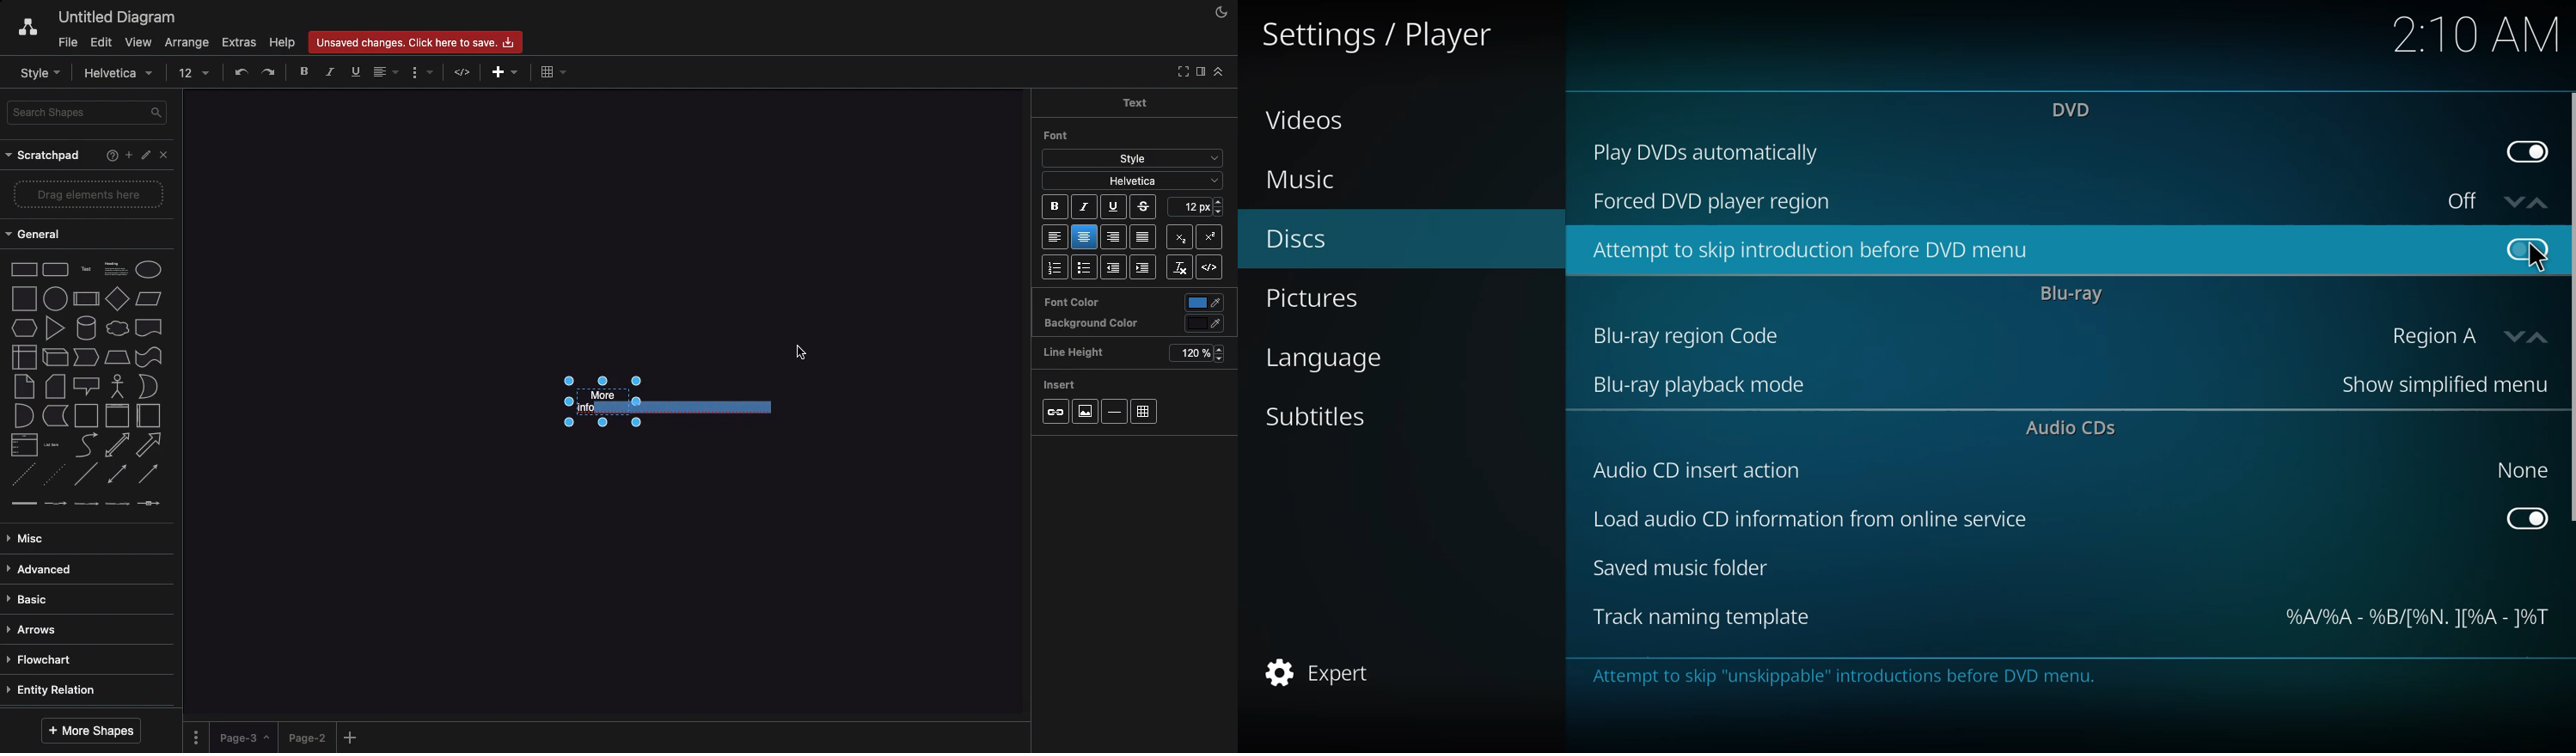  I want to click on Add, so click(128, 154).